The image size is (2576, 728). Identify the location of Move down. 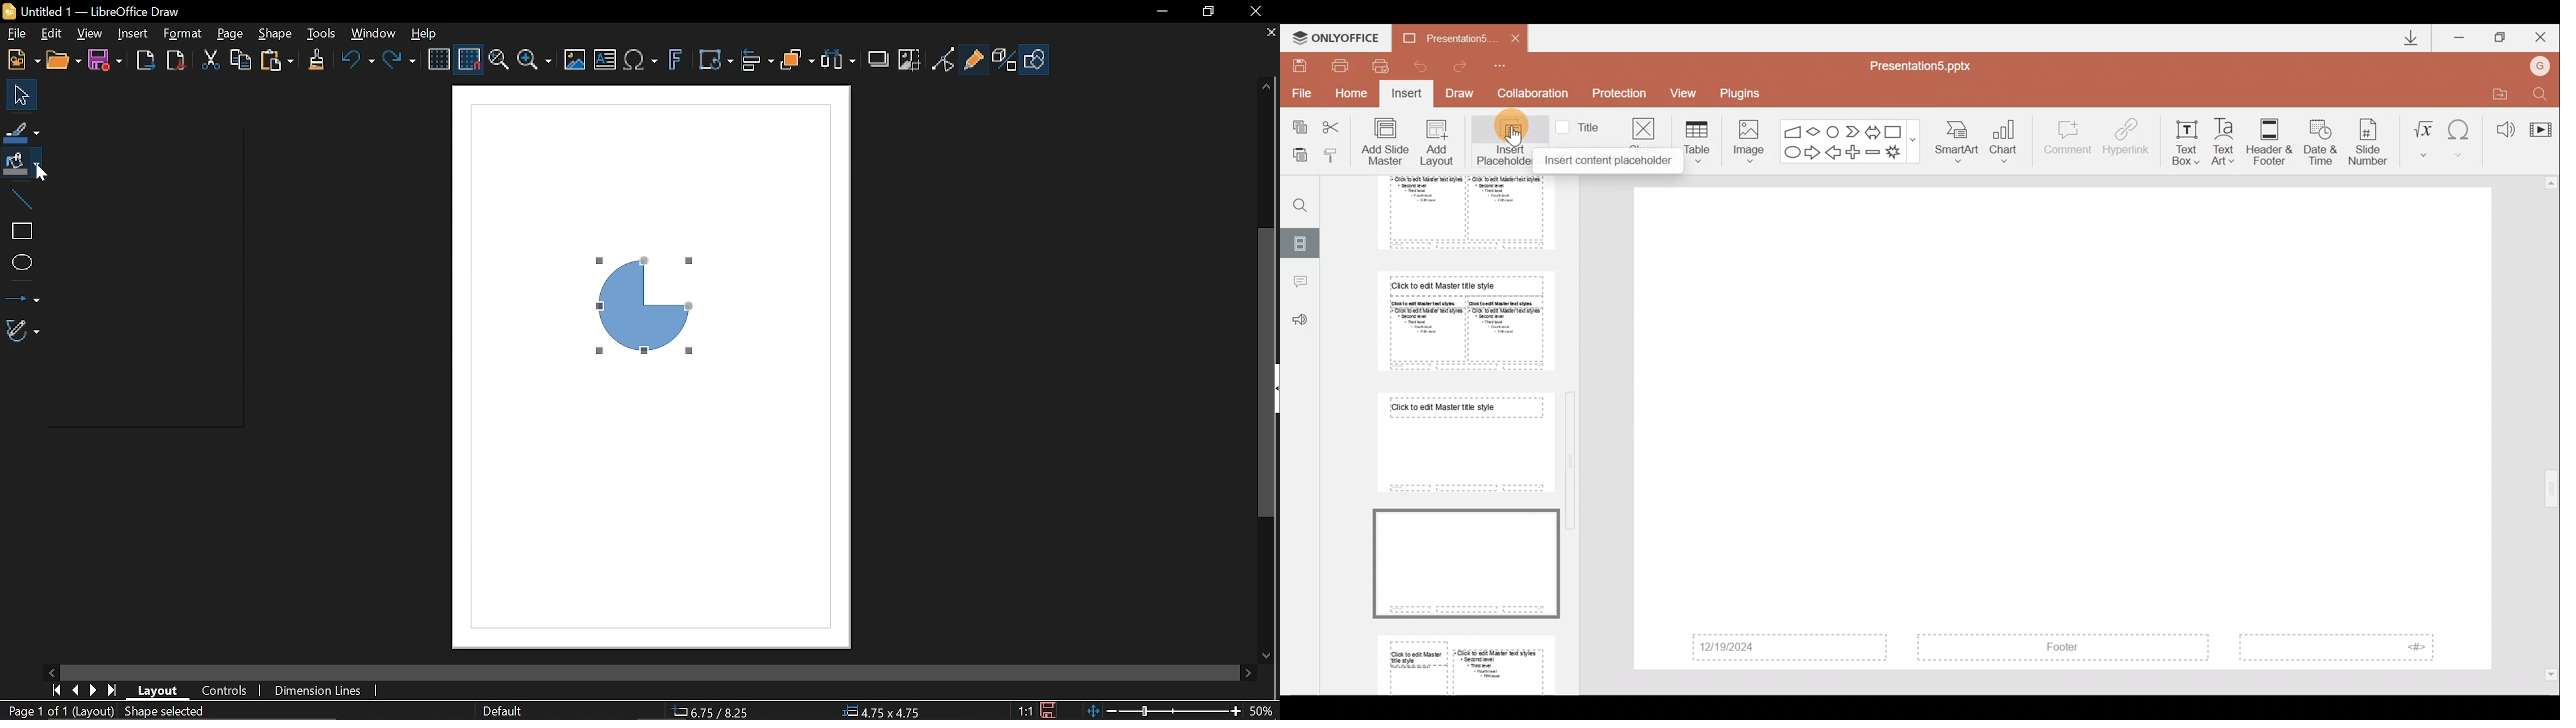
(1264, 656).